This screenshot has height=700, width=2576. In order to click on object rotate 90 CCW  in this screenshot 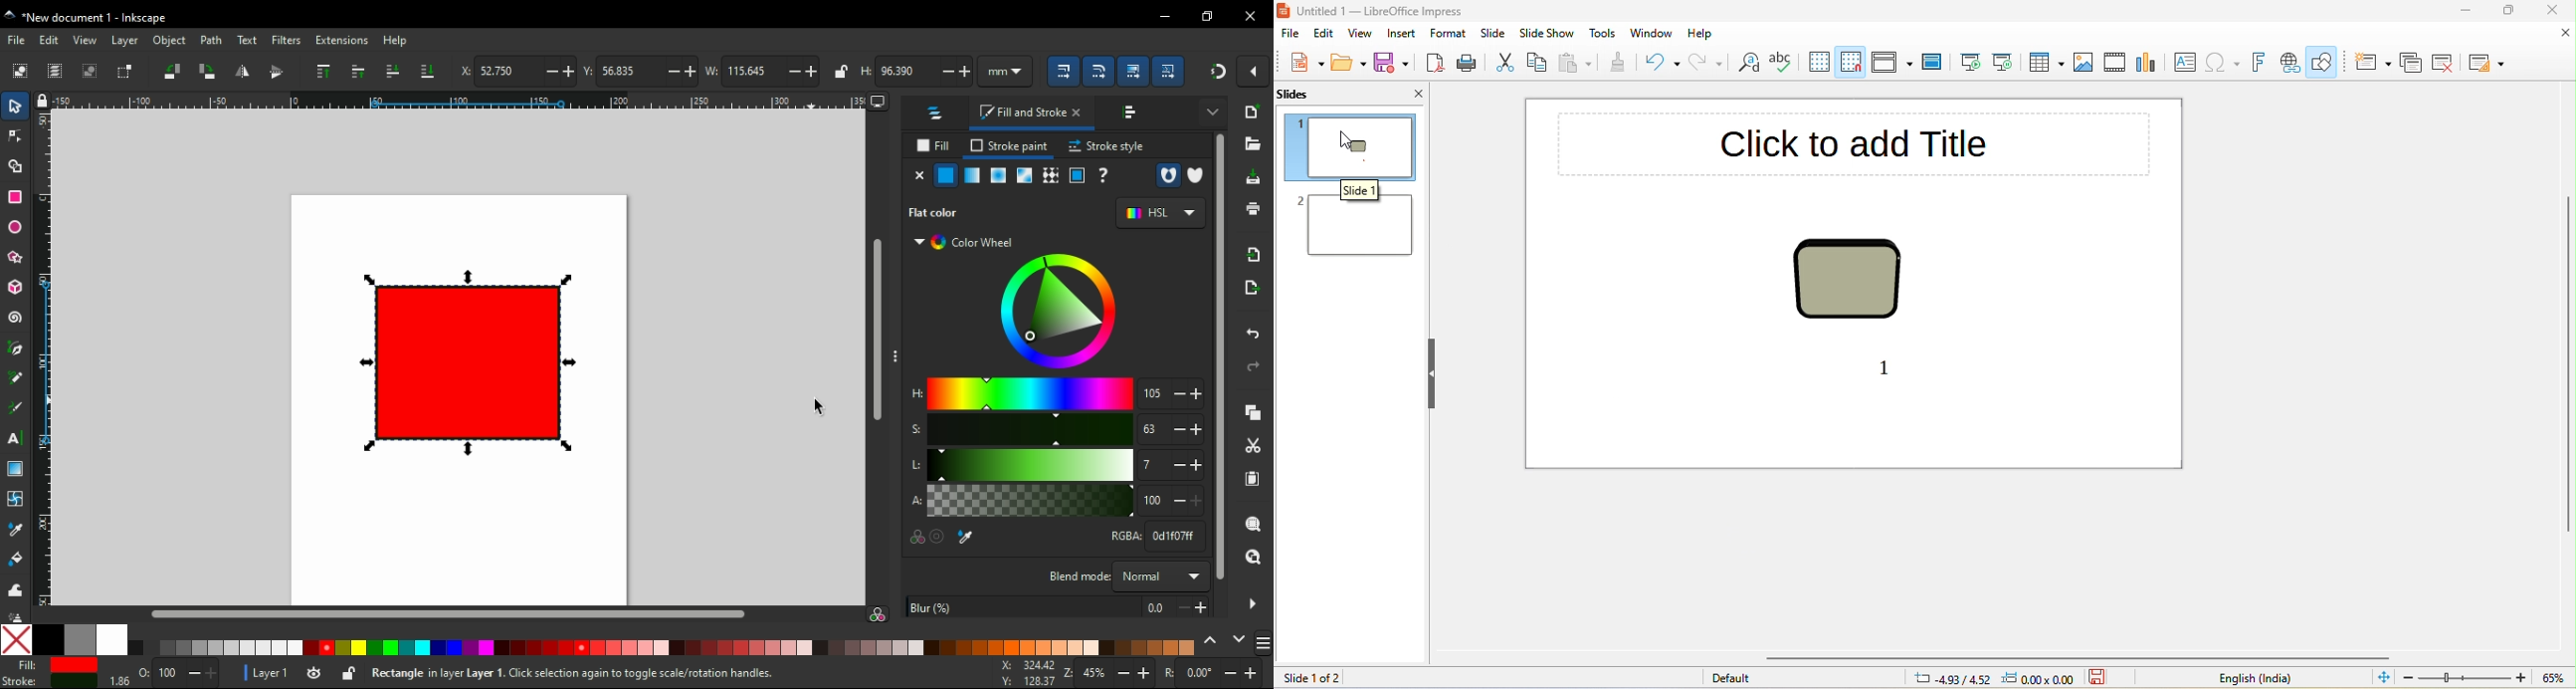, I will do `click(173, 72)`.